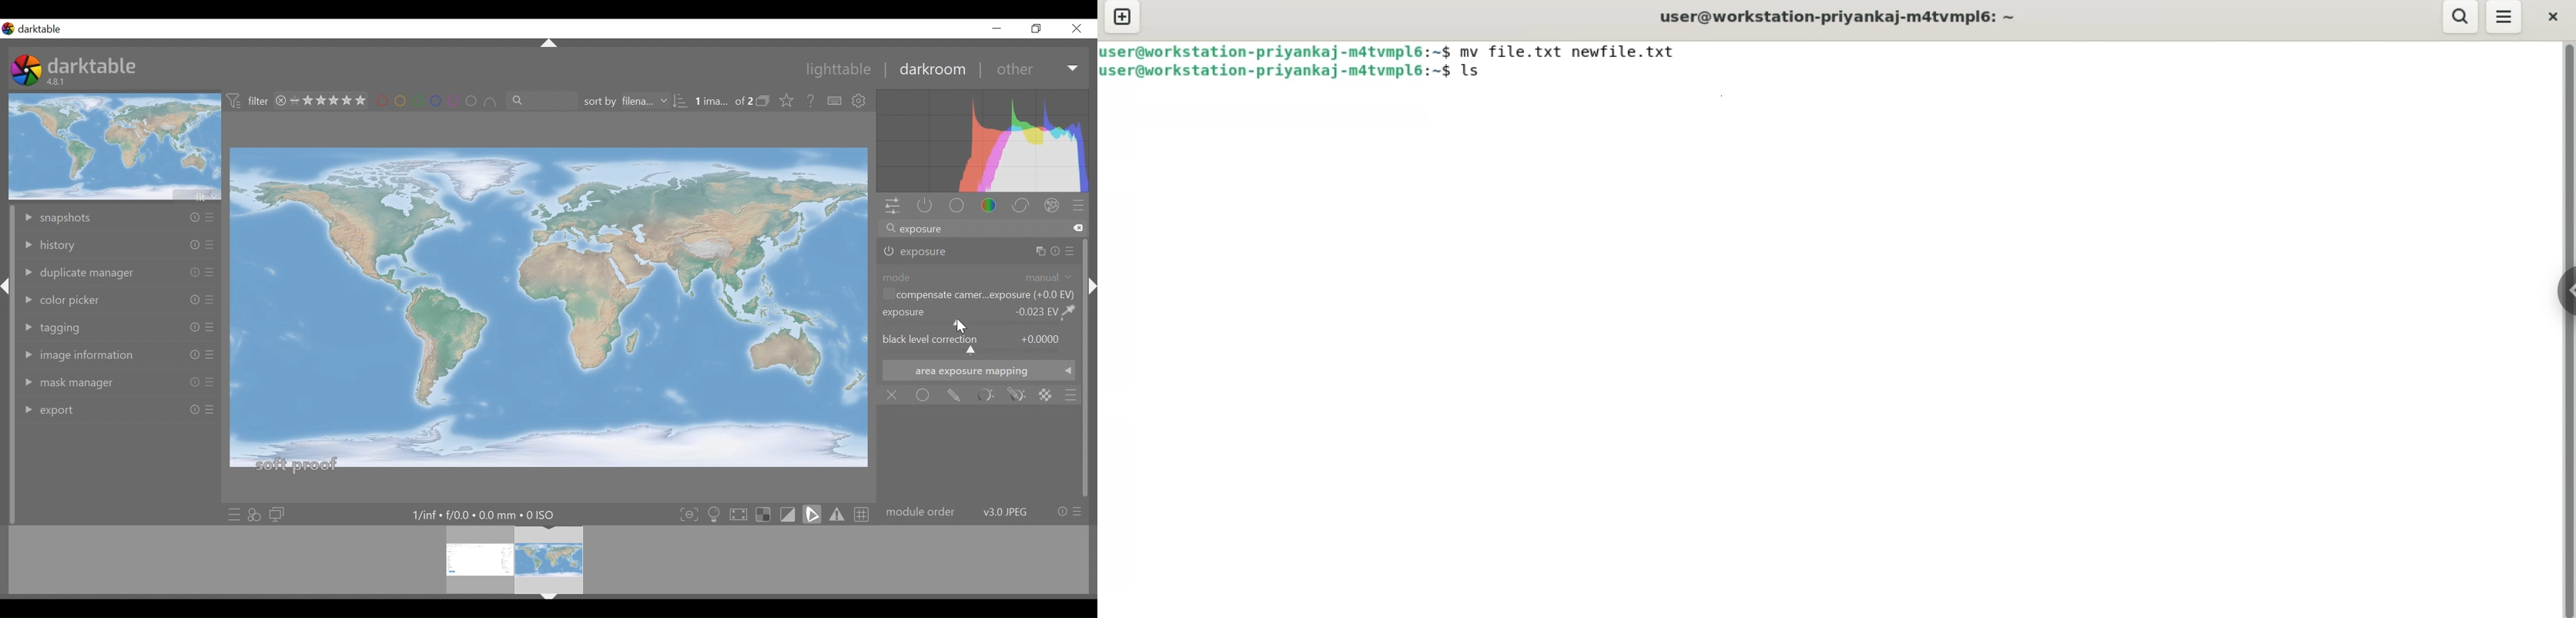 The image size is (2576, 644). I want to click on , so click(191, 410).